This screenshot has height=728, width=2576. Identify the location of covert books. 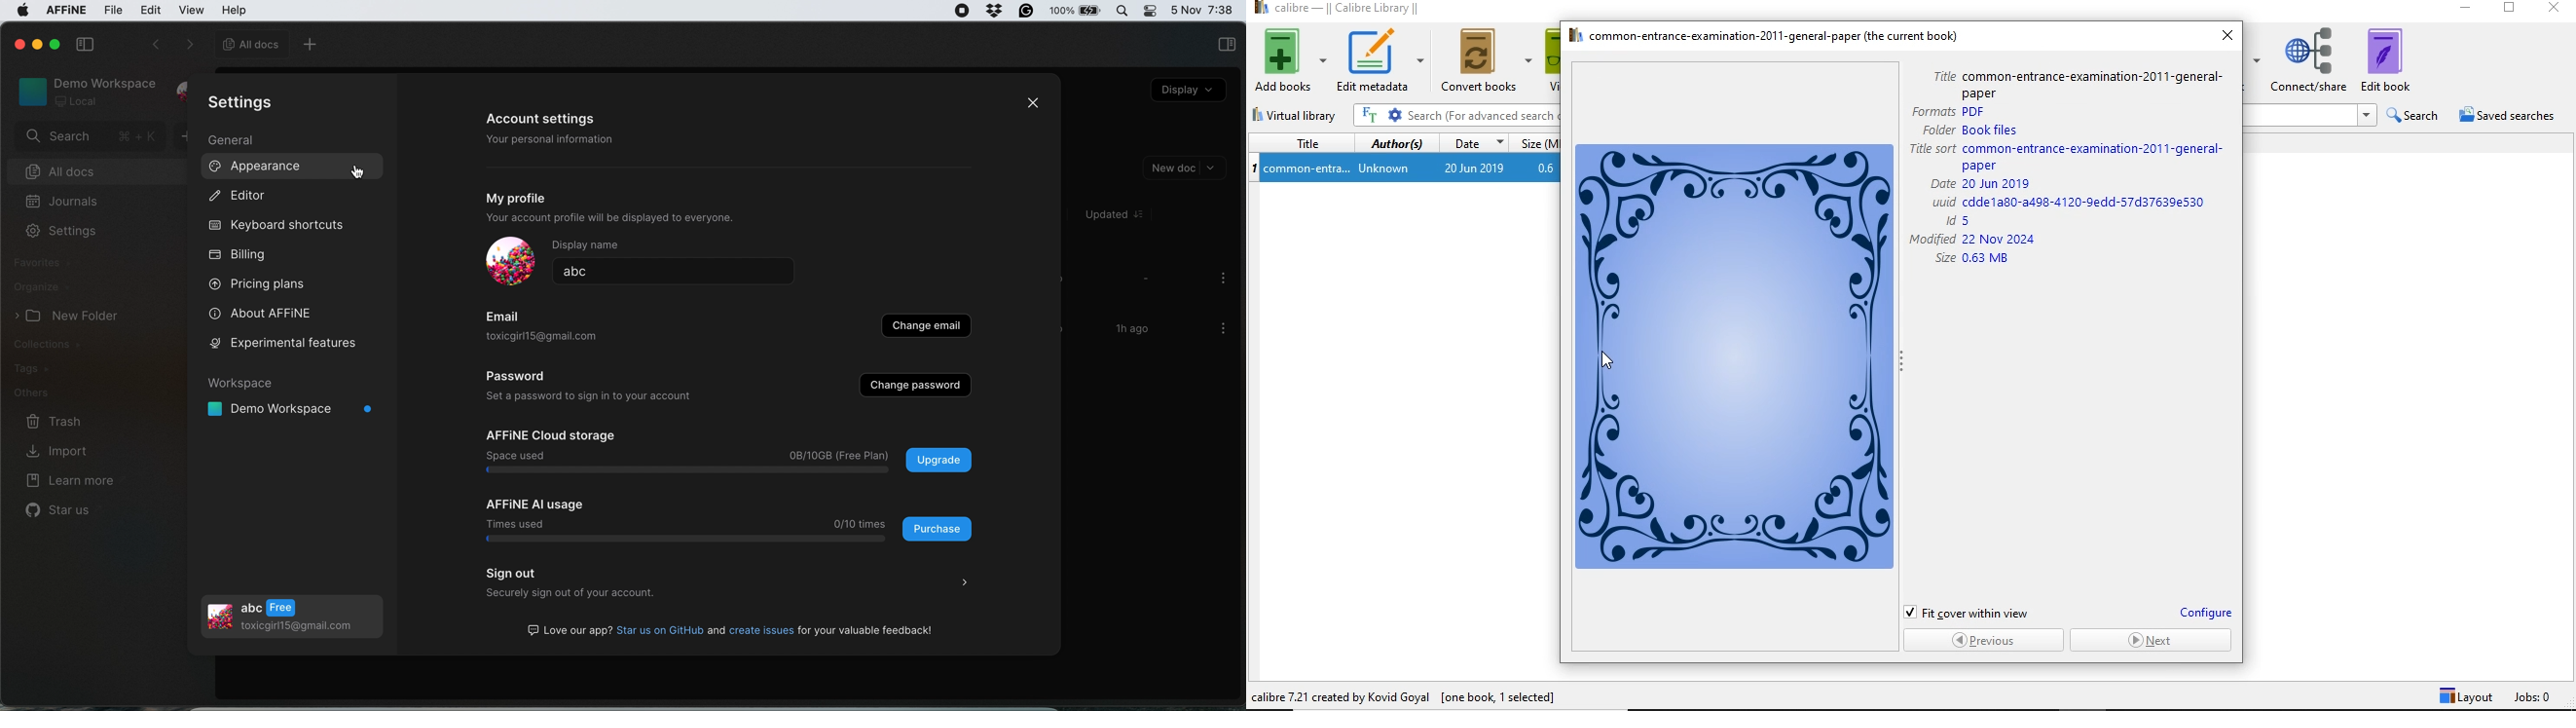
(1488, 59).